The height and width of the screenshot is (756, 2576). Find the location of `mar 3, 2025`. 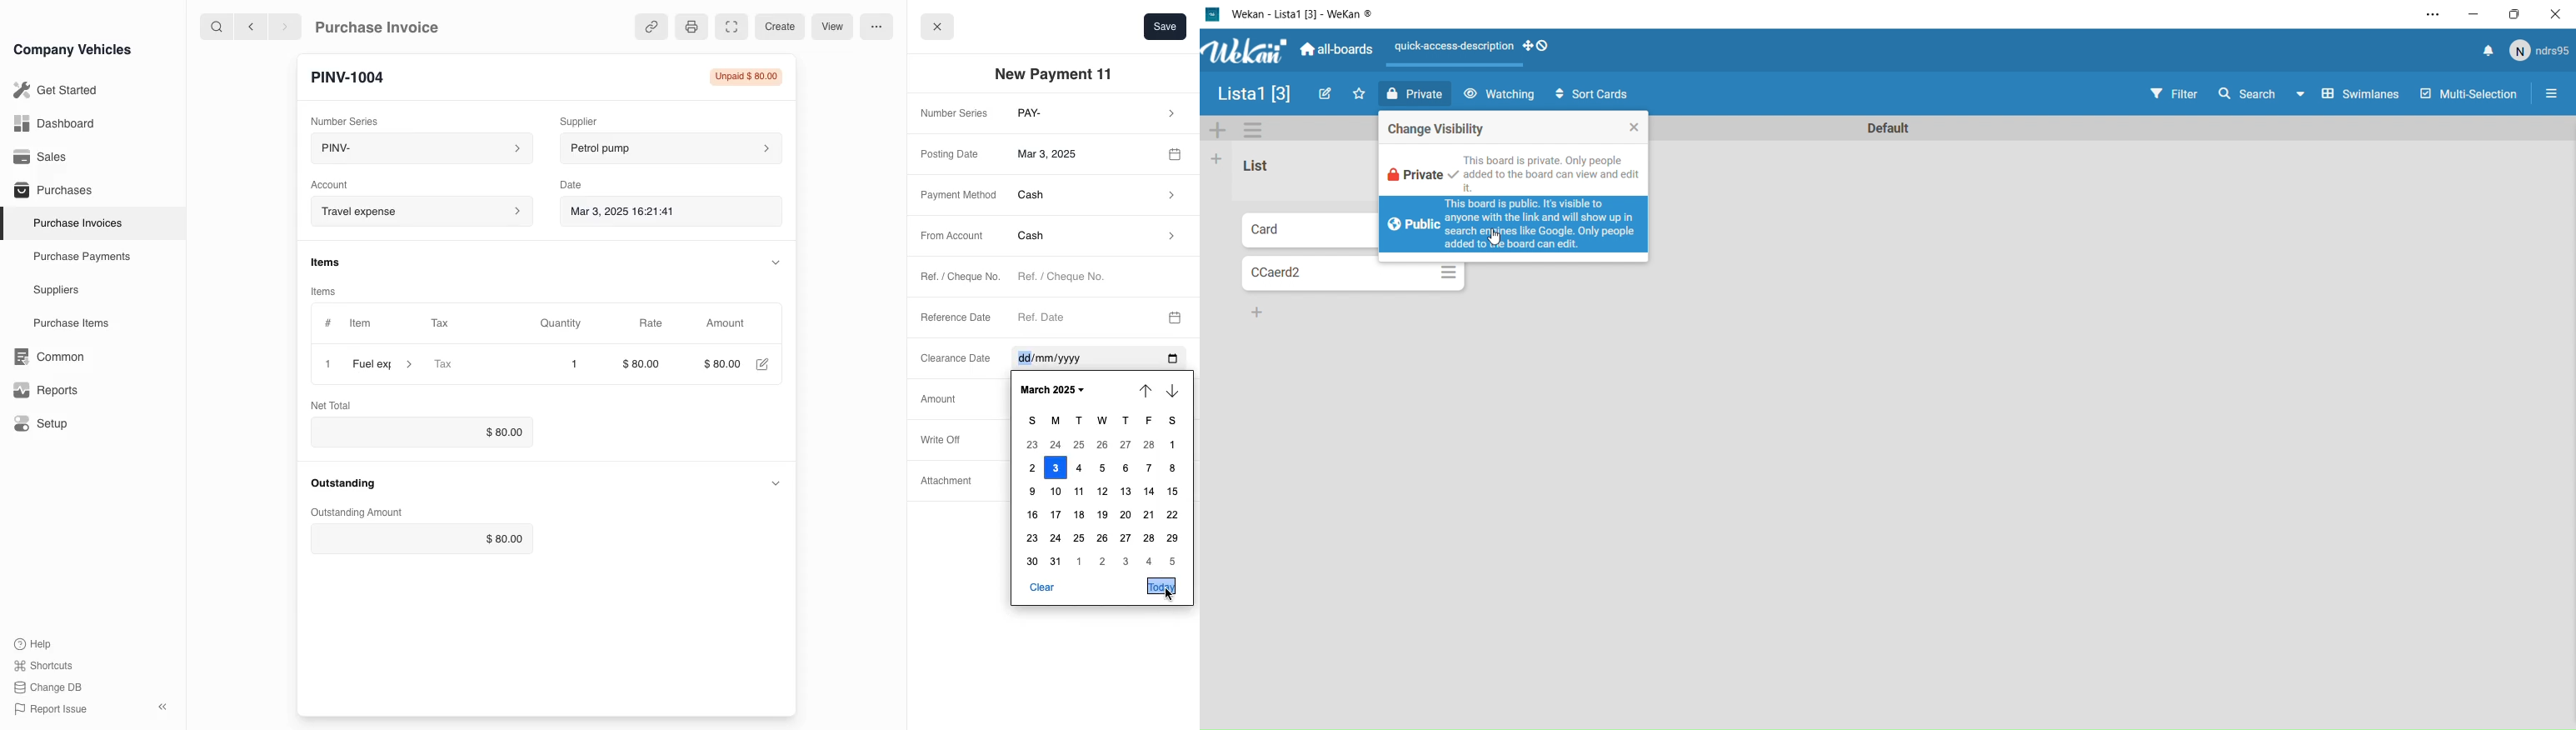

mar 3, 2025 is located at coordinates (1081, 152).